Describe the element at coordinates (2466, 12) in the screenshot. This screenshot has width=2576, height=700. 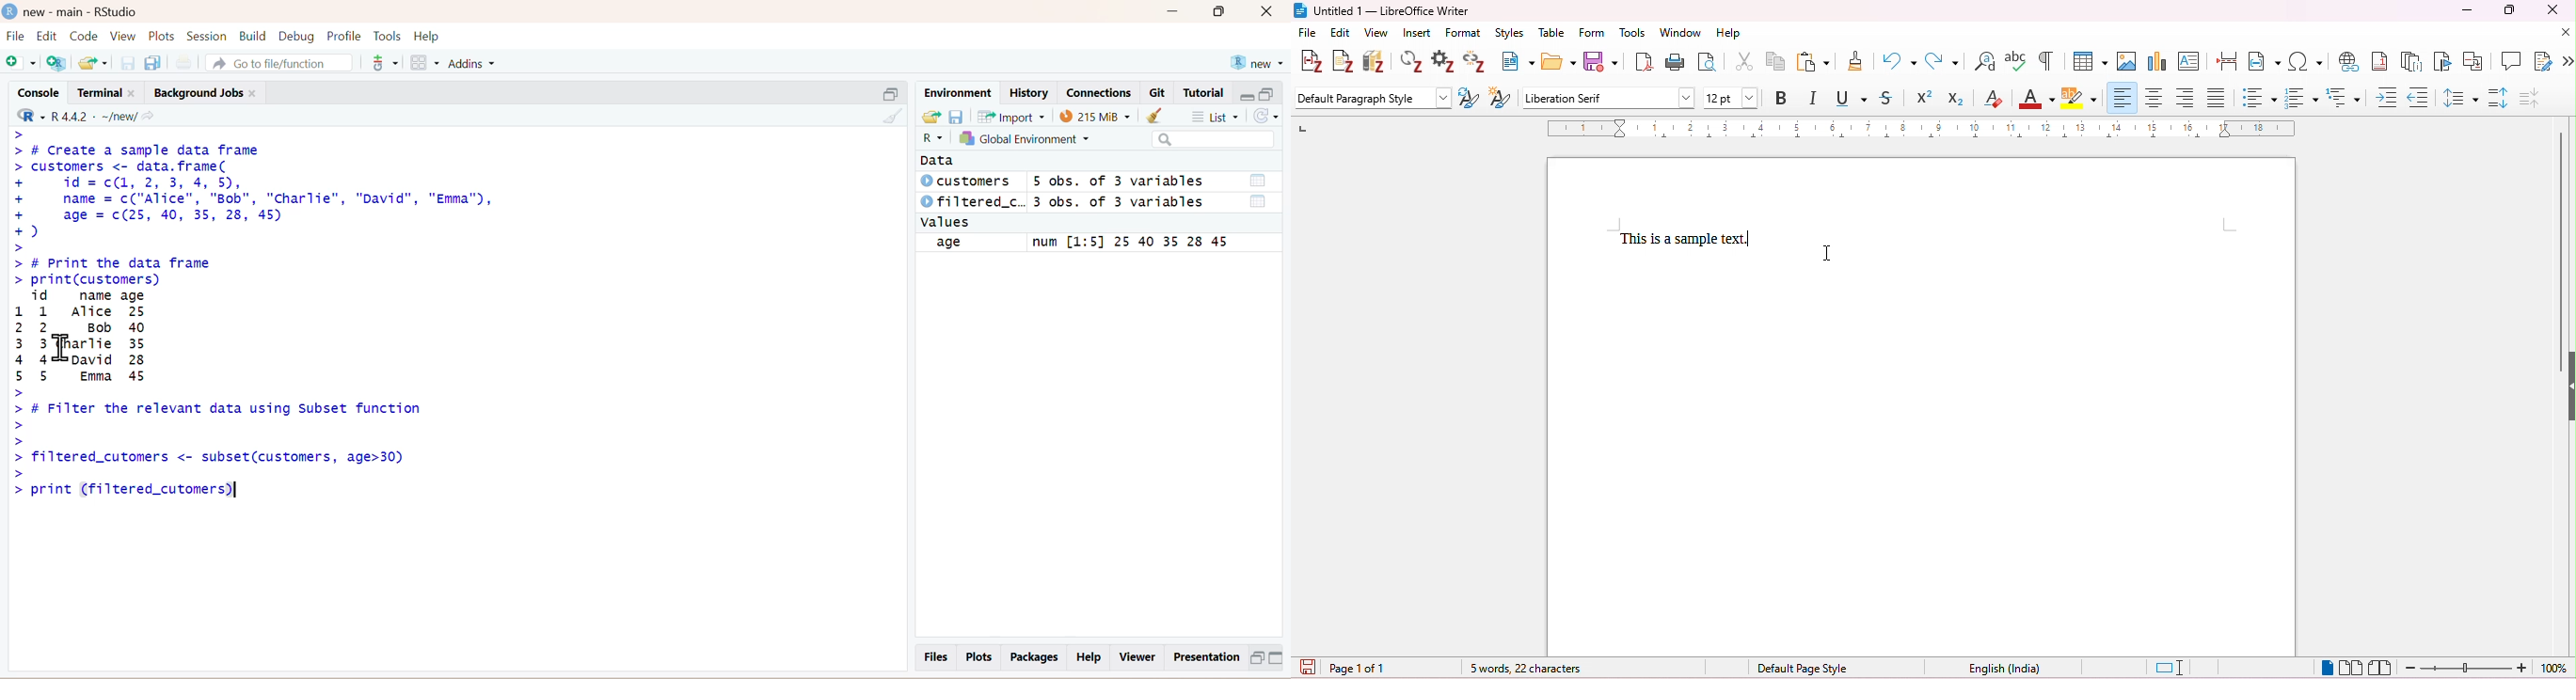
I see `minimize` at that location.